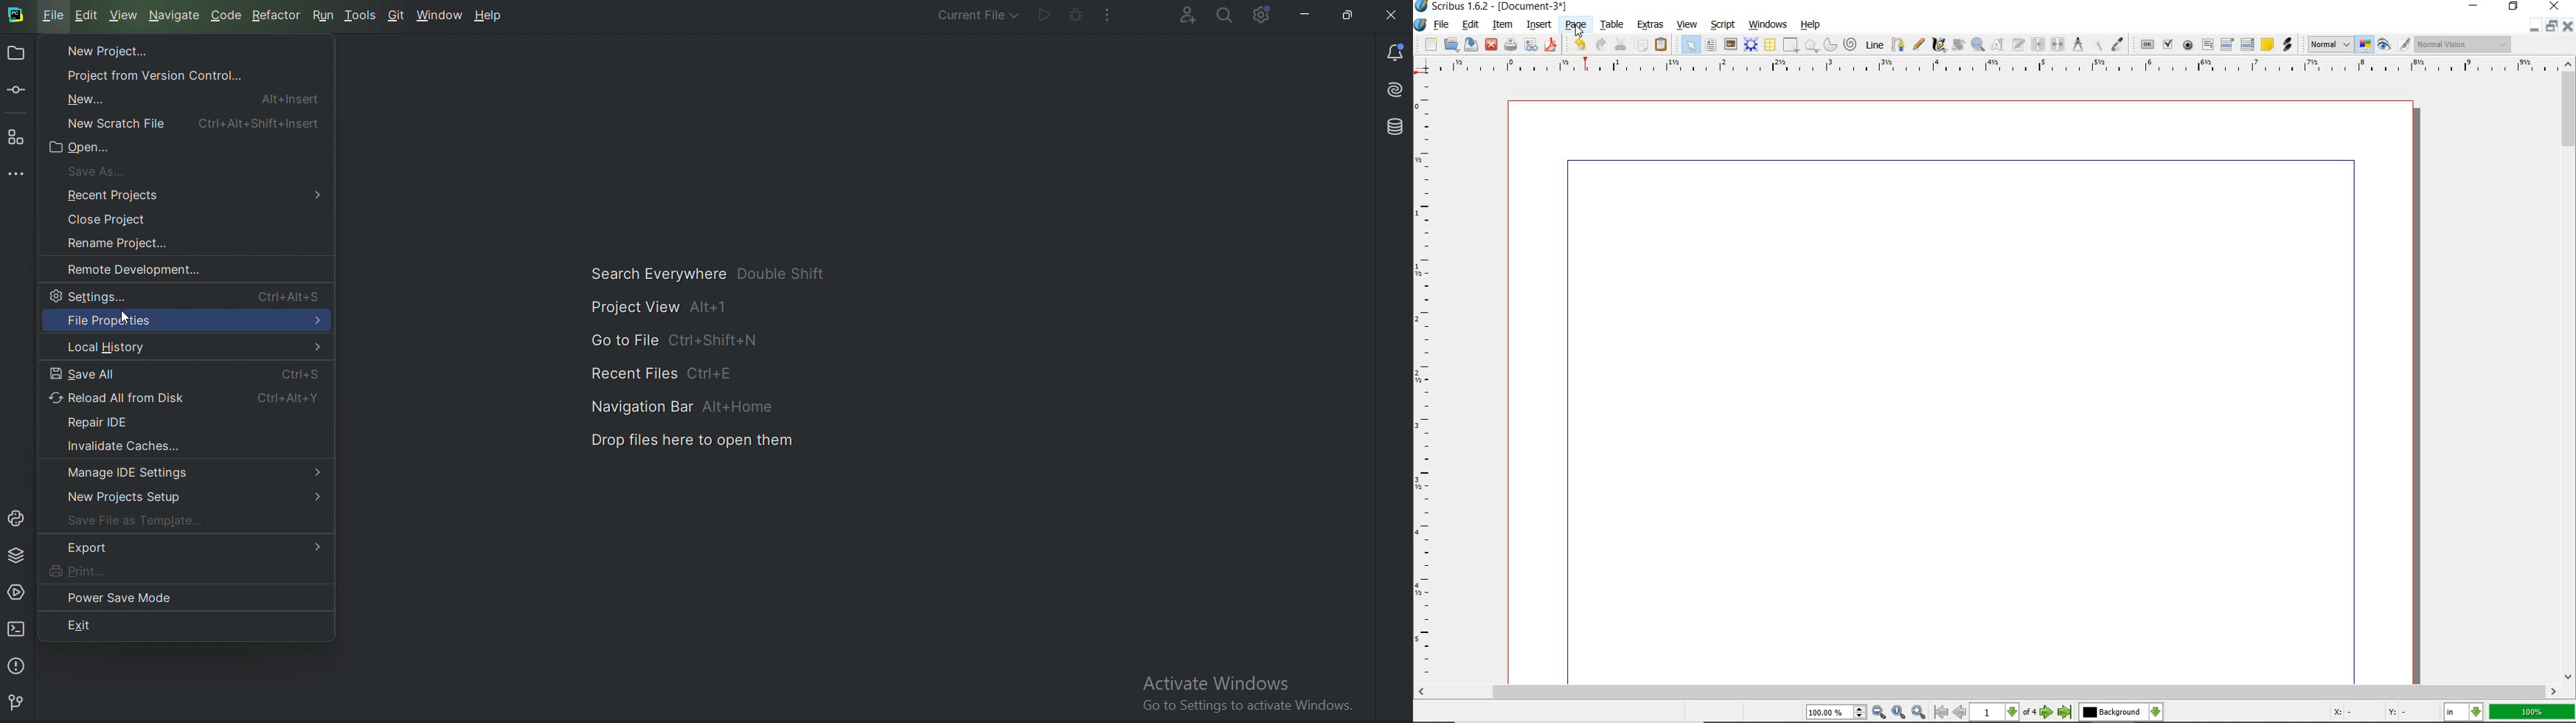  What do you see at coordinates (1829, 44) in the screenshot?
I see `arc` at bounding box center [1829, 44].